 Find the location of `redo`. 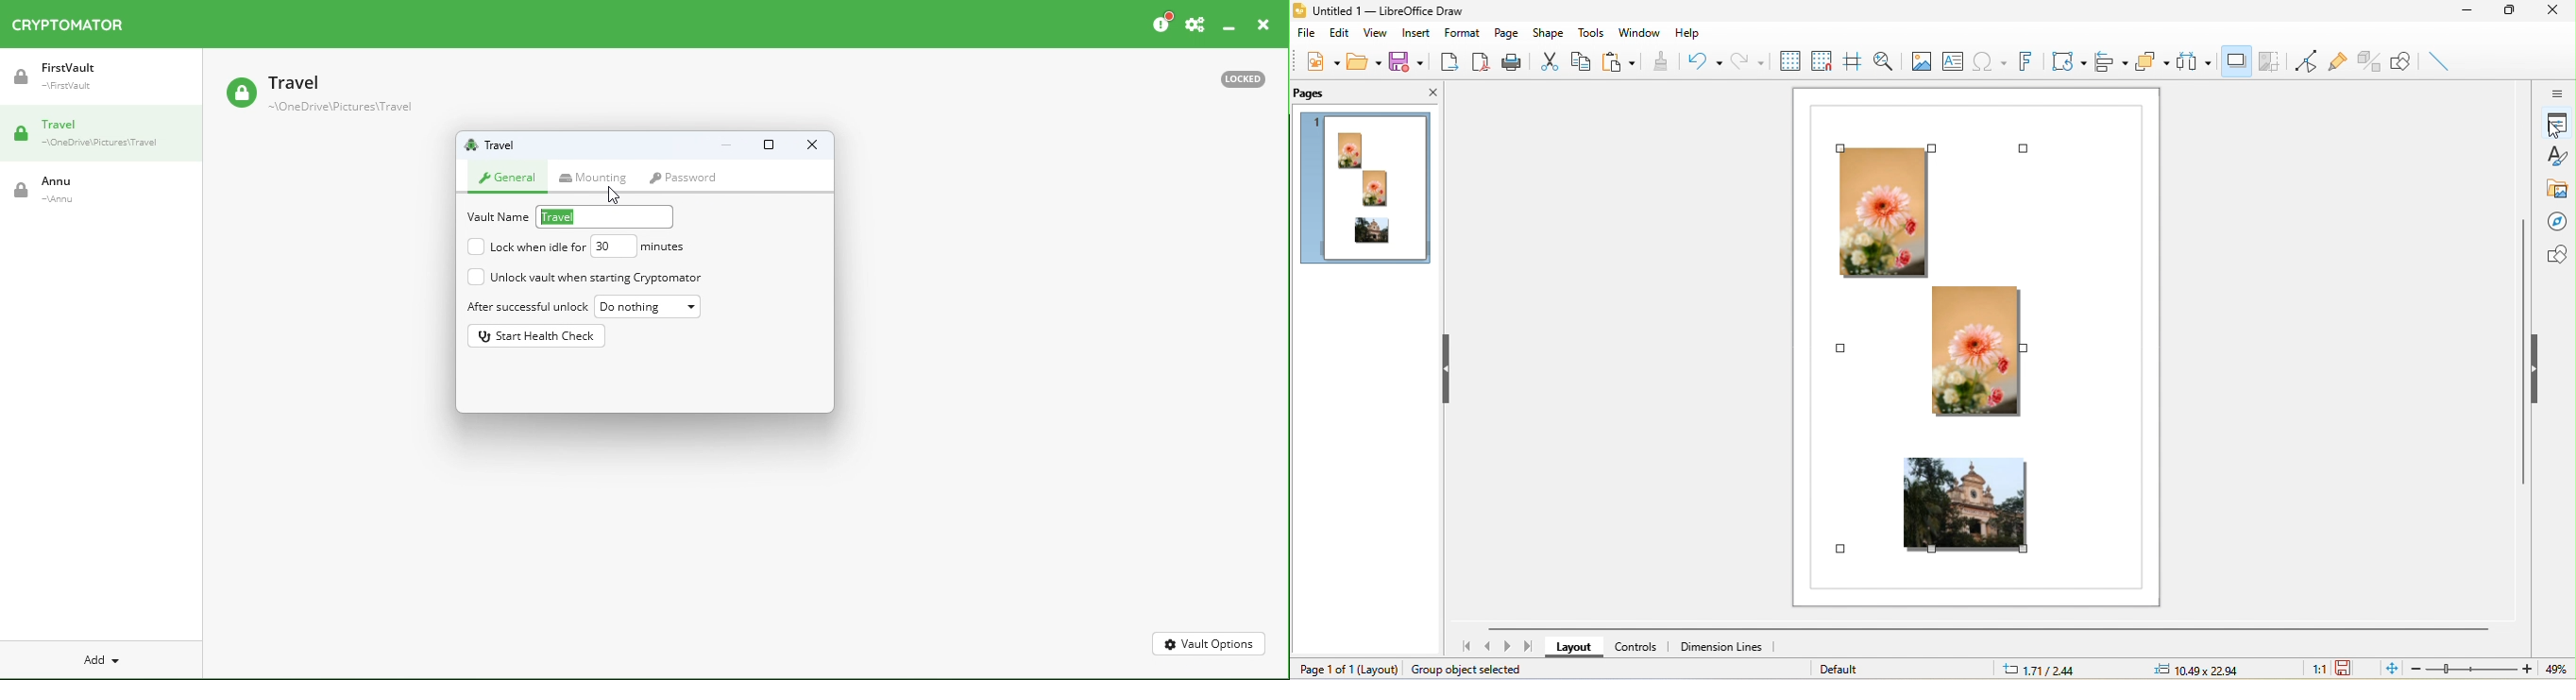

redo is located at coordinates (1747, 59).